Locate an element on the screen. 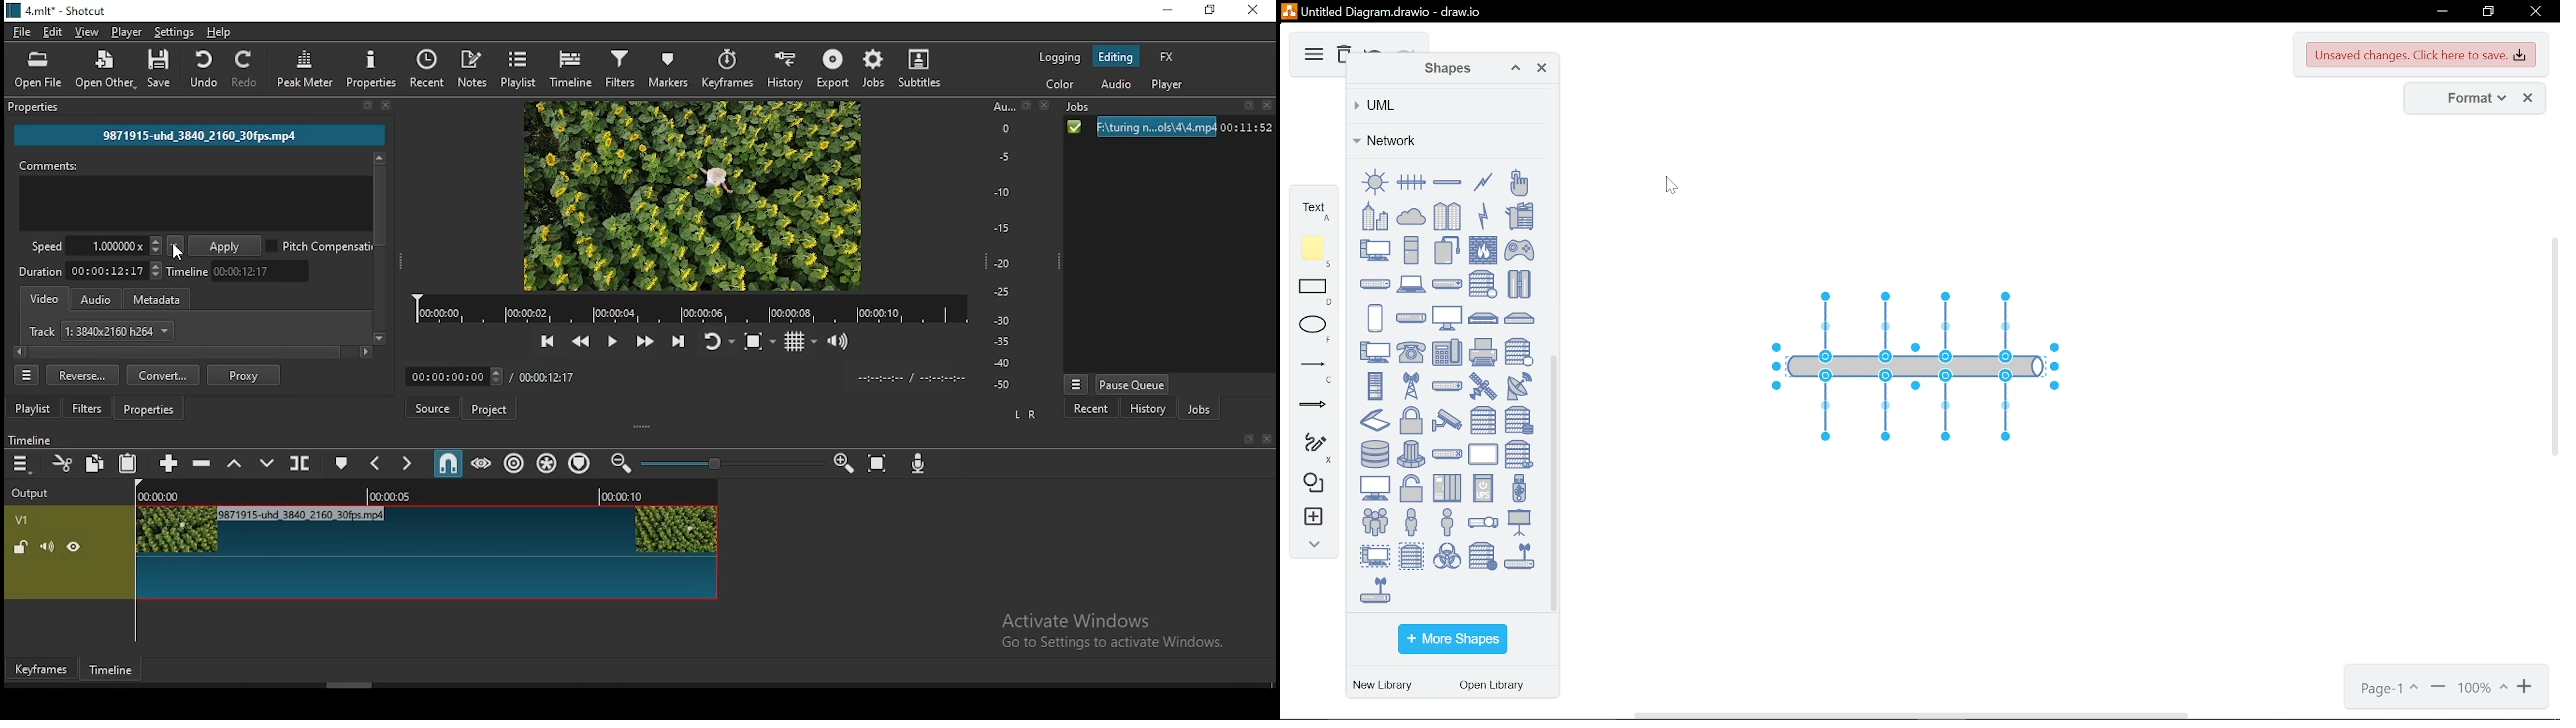 This screenshot has width=2576, height=728. text is located at coordinates (1314, 208).